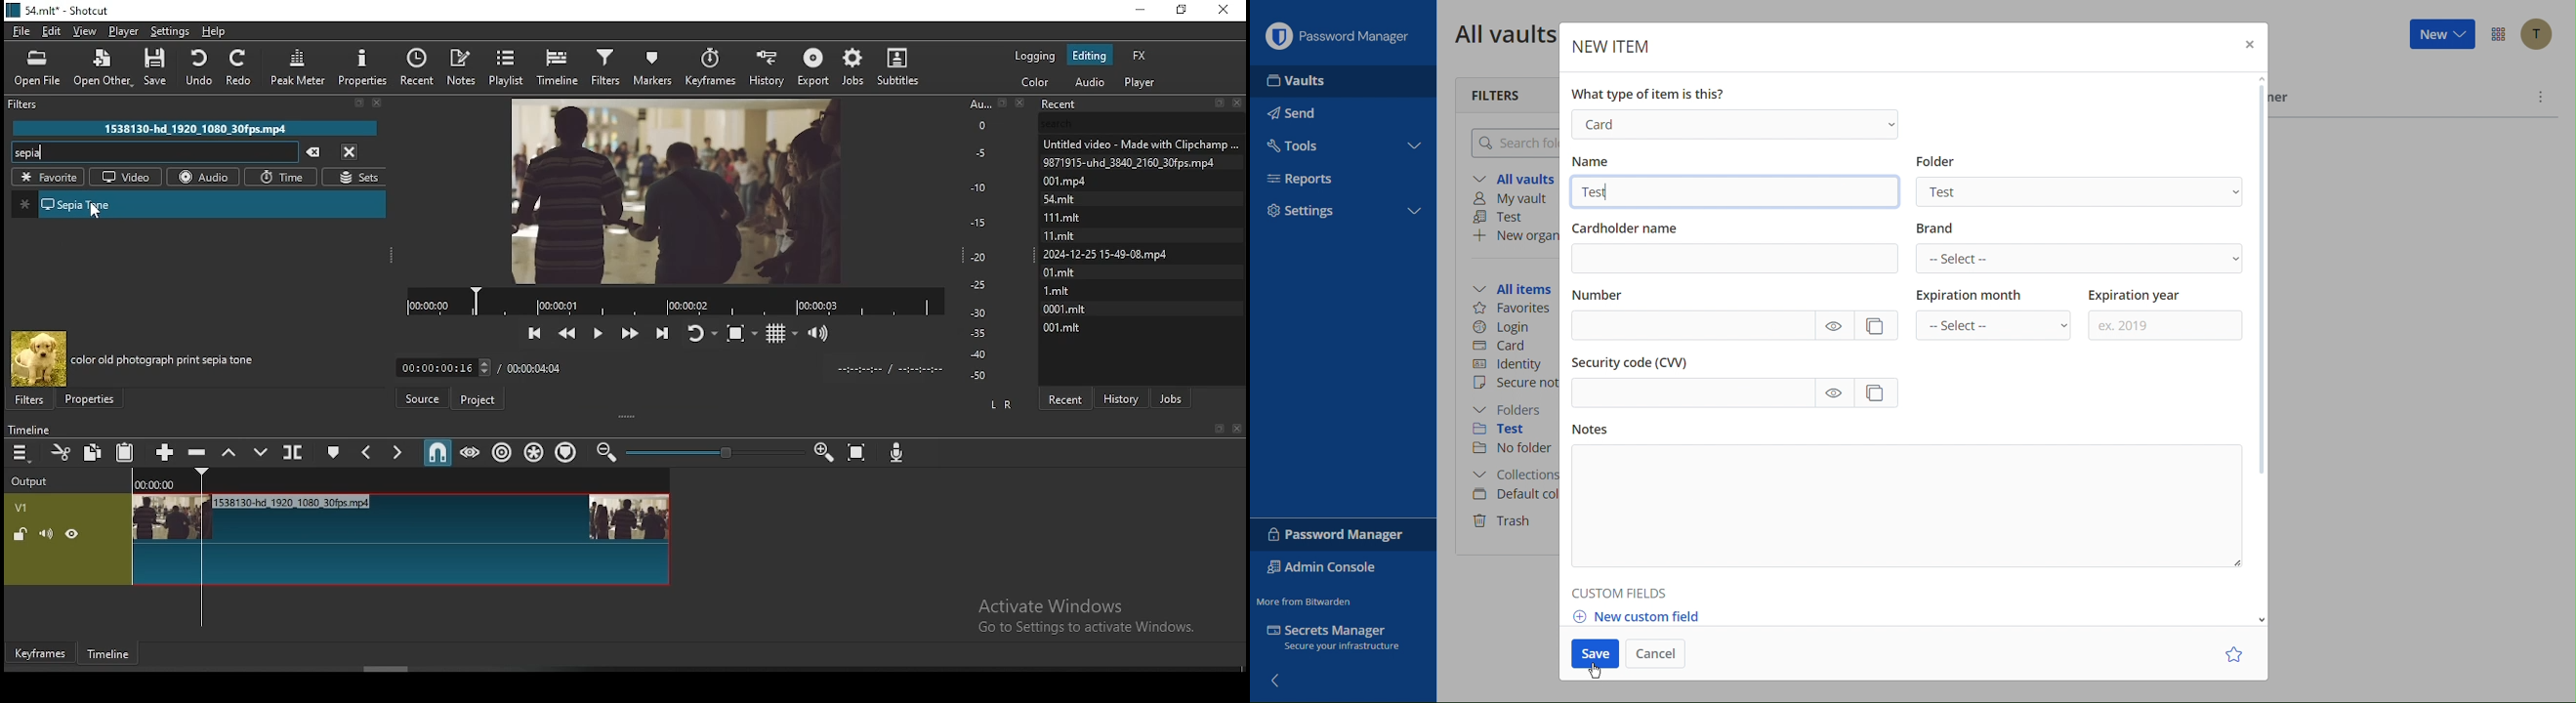 Image resolution: width=2576 pixels, height=728 pixels. Describe the element at coordinates (1066, 397) in the screenshot. I see `recent` at that location.